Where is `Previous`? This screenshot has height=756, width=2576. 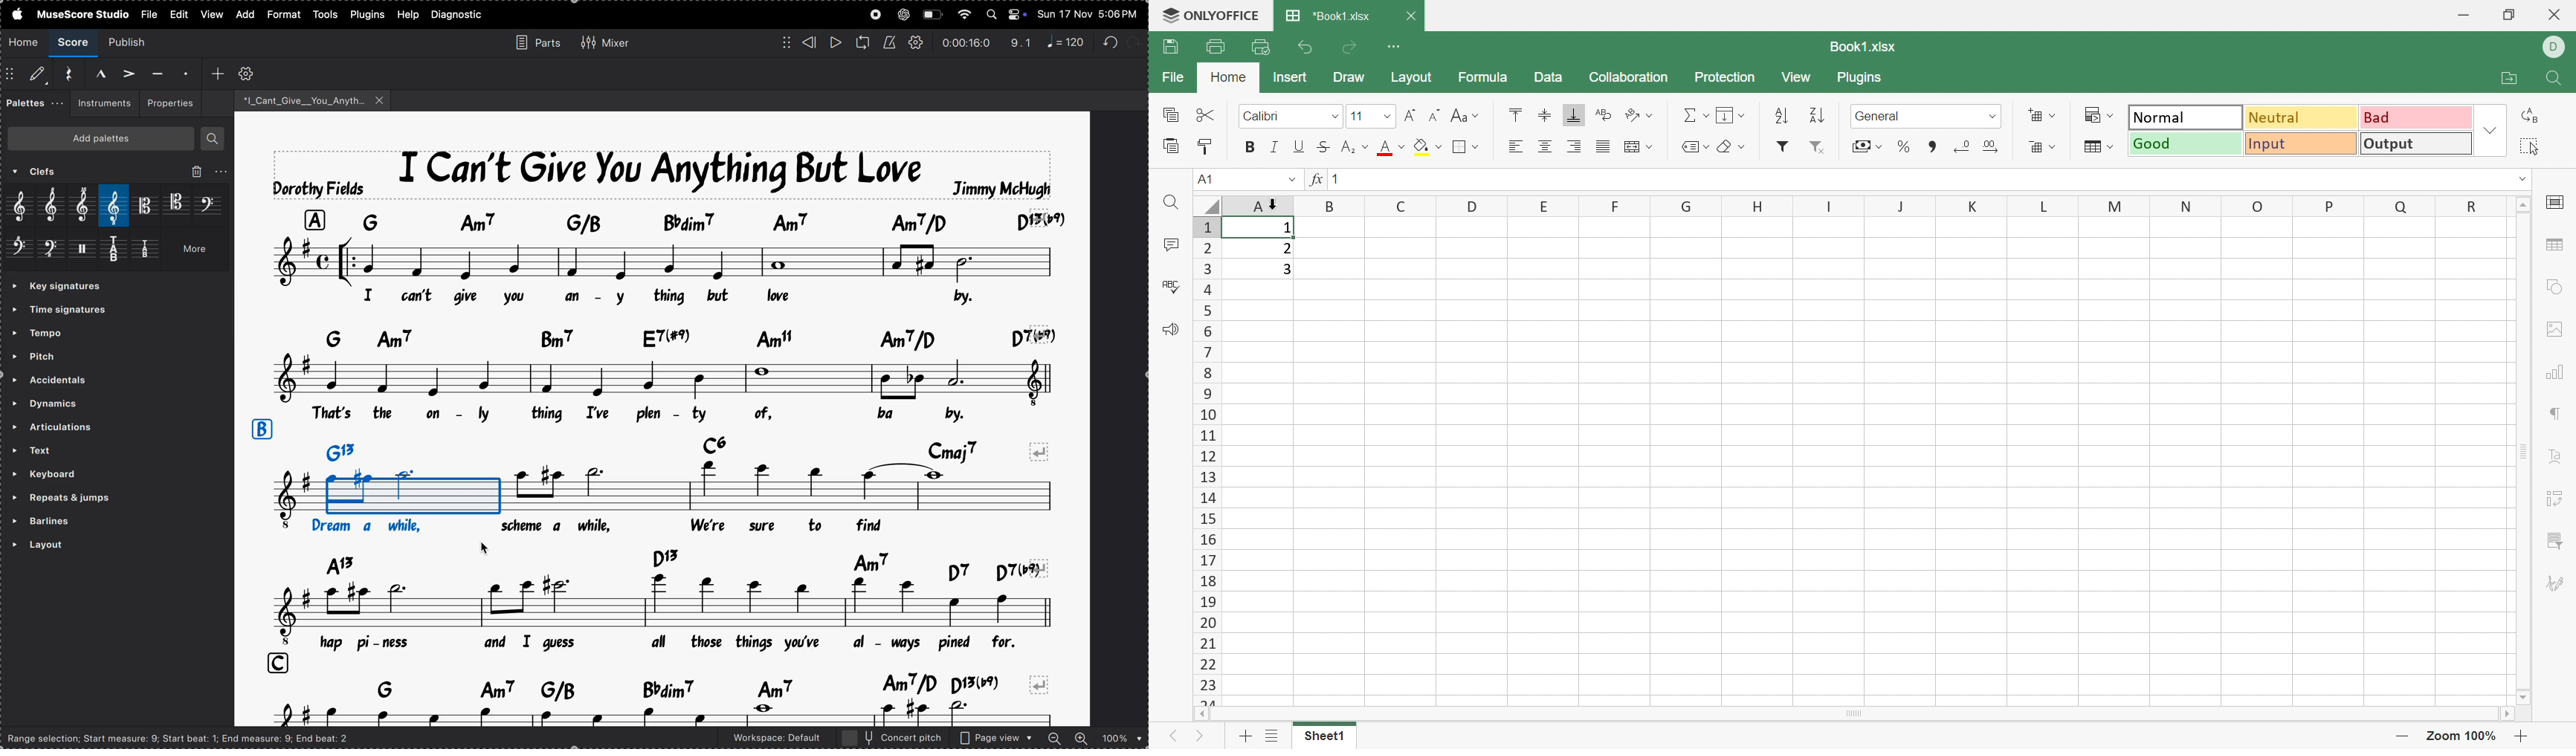
Previous is located at coordinates (1168, 739).